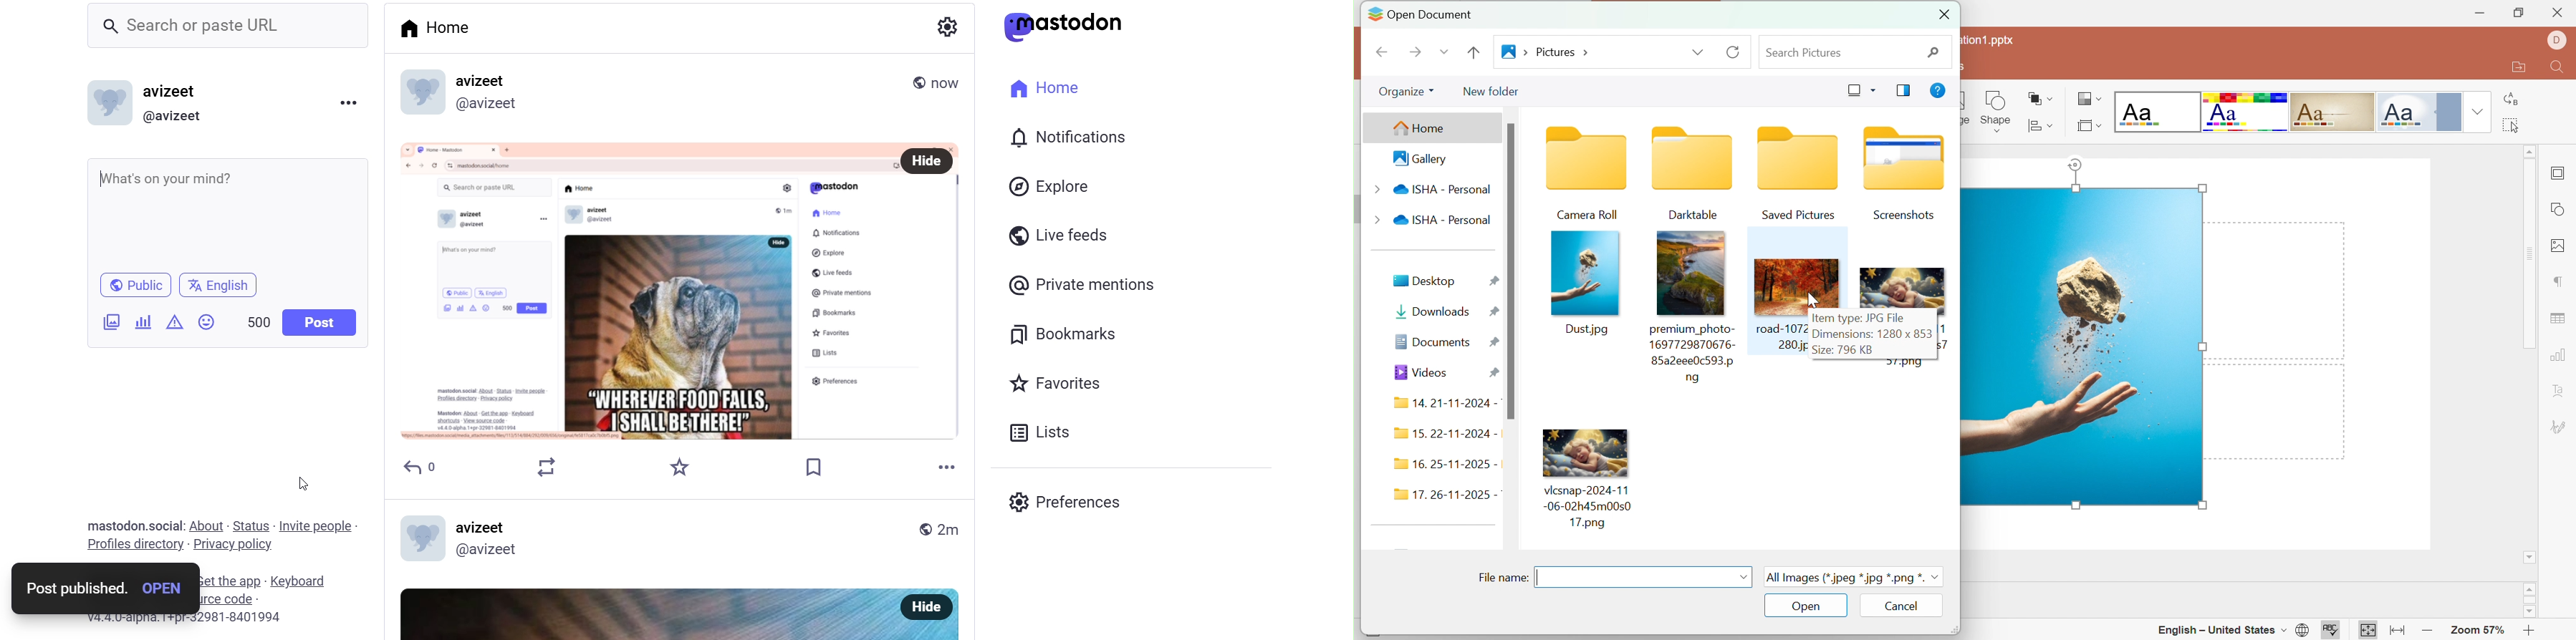  Describe the element at coordinates (421, 91) in the screenshot. I see `profile pictrue` at that location.